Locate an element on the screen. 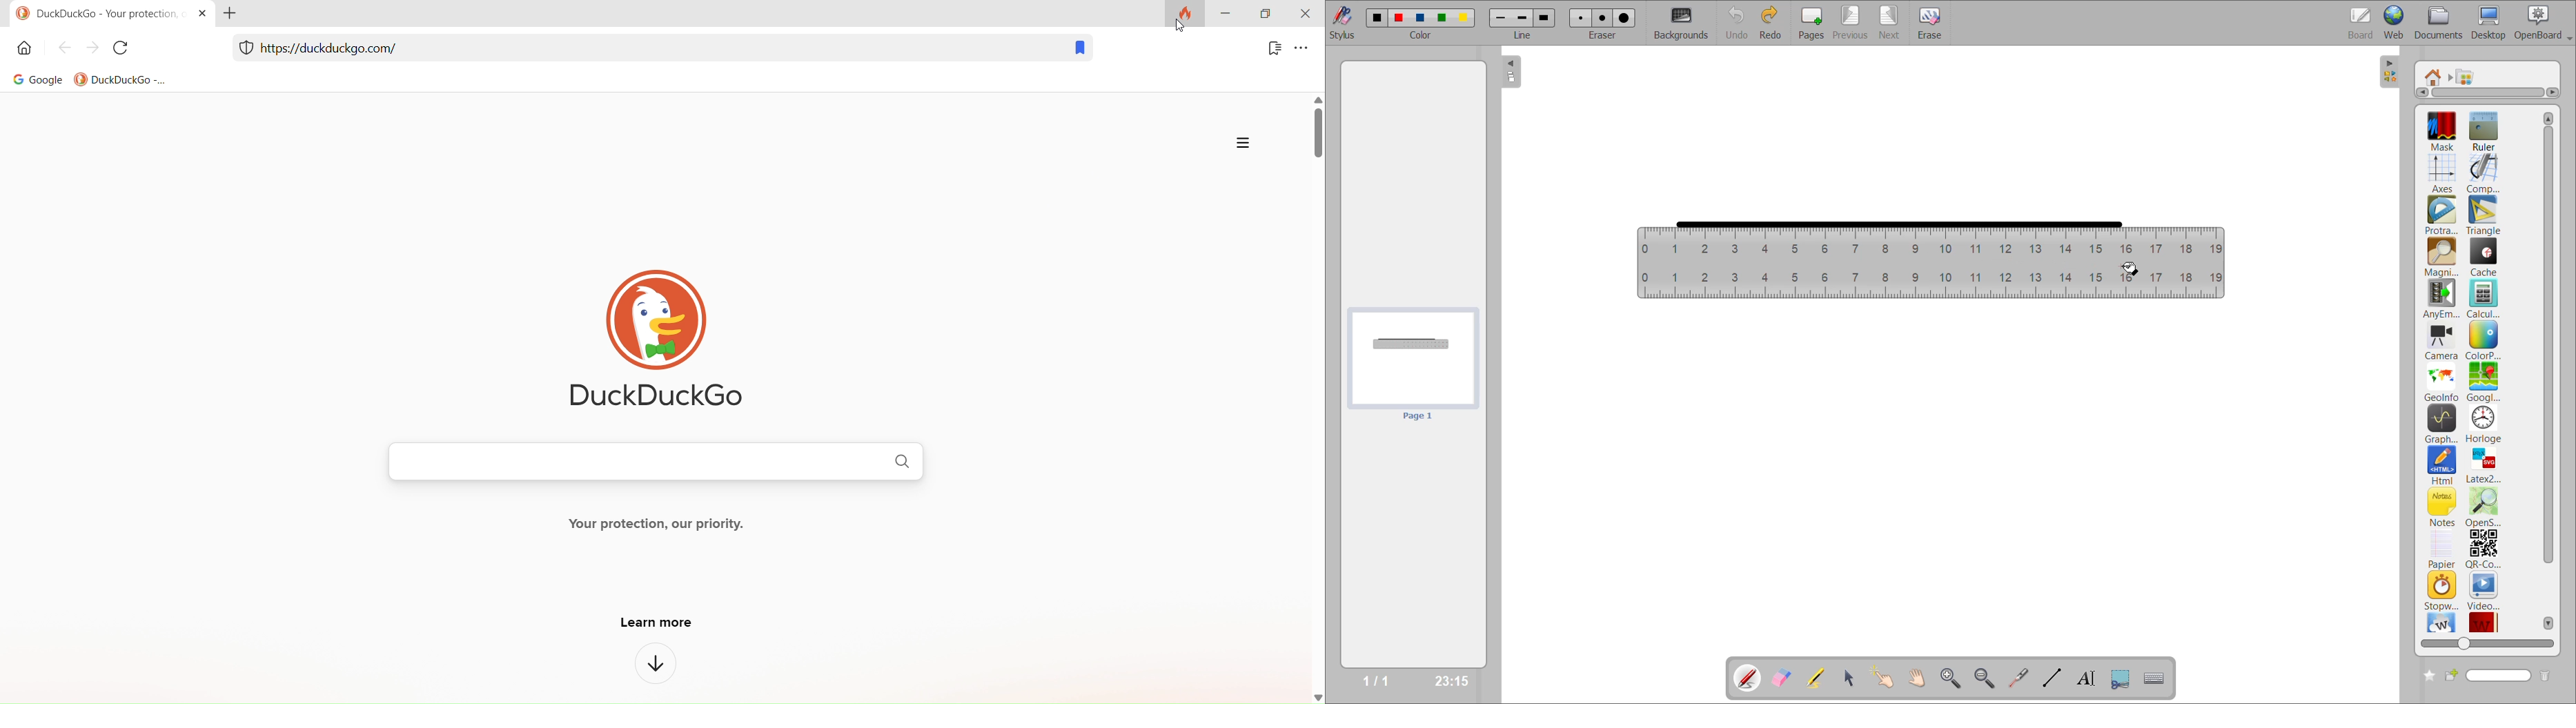  magnifier is located at coordinates (2441, 257).